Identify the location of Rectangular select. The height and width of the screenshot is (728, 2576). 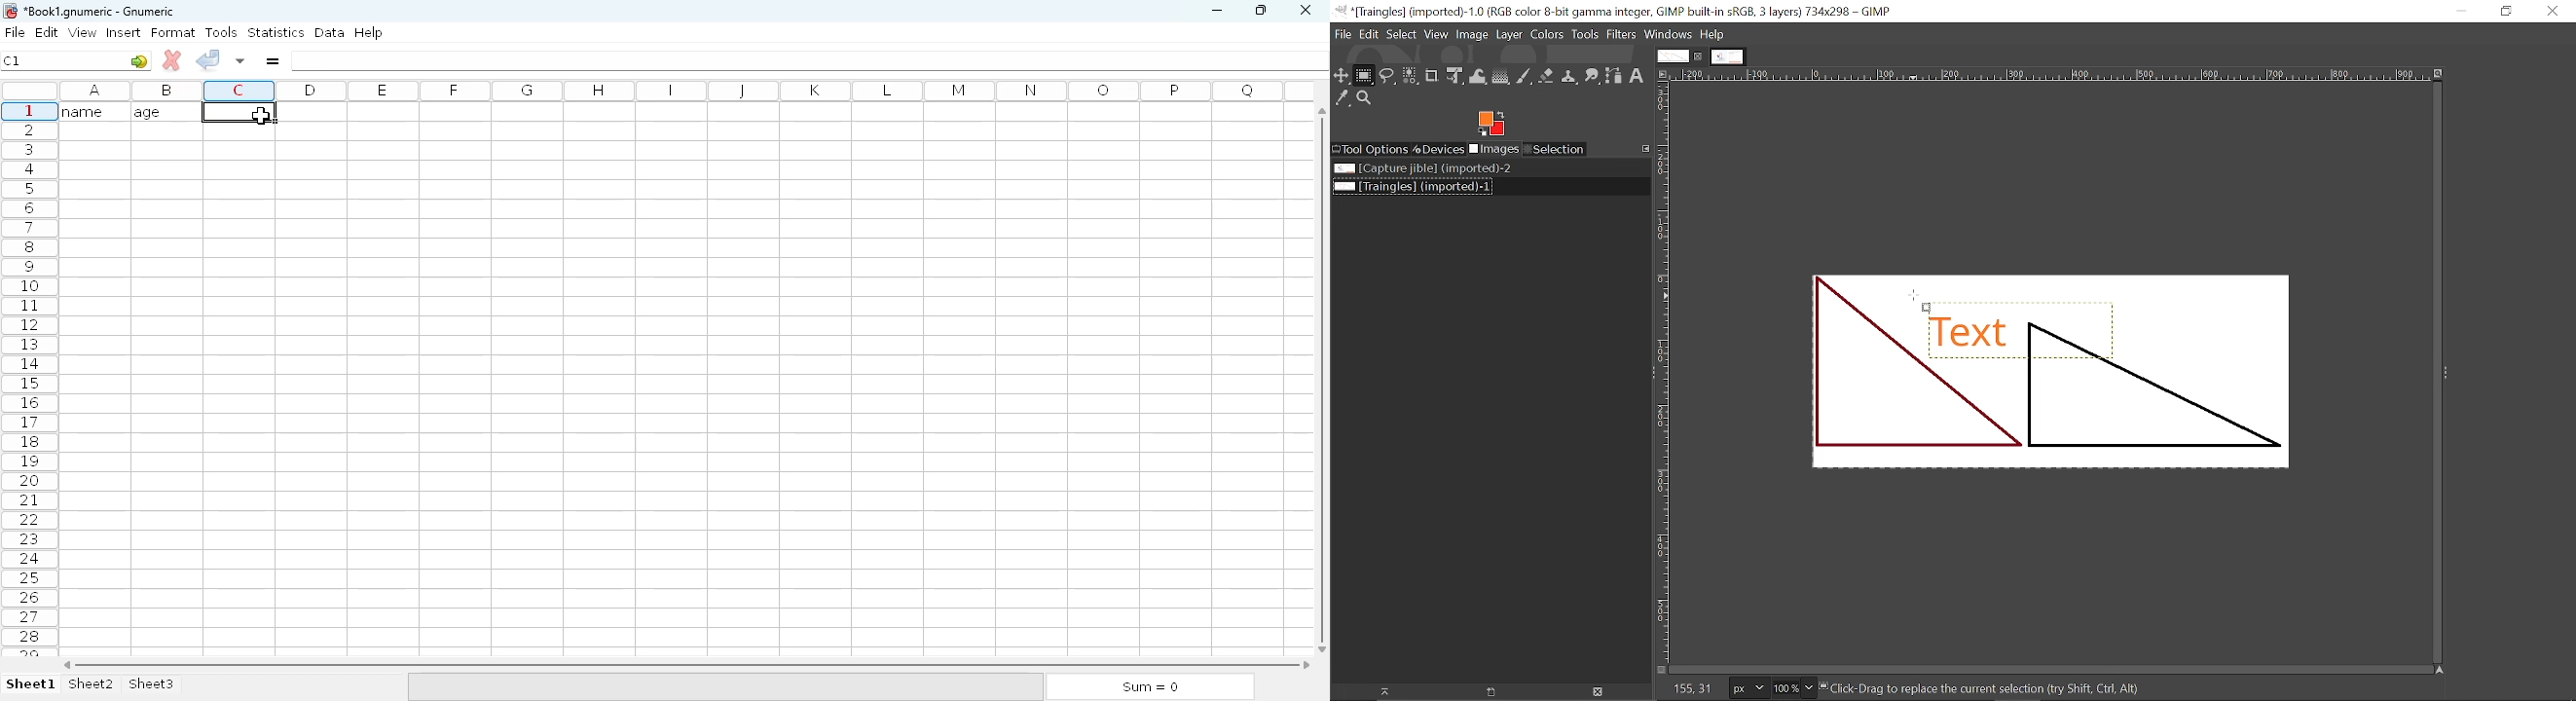
(1365, 75).